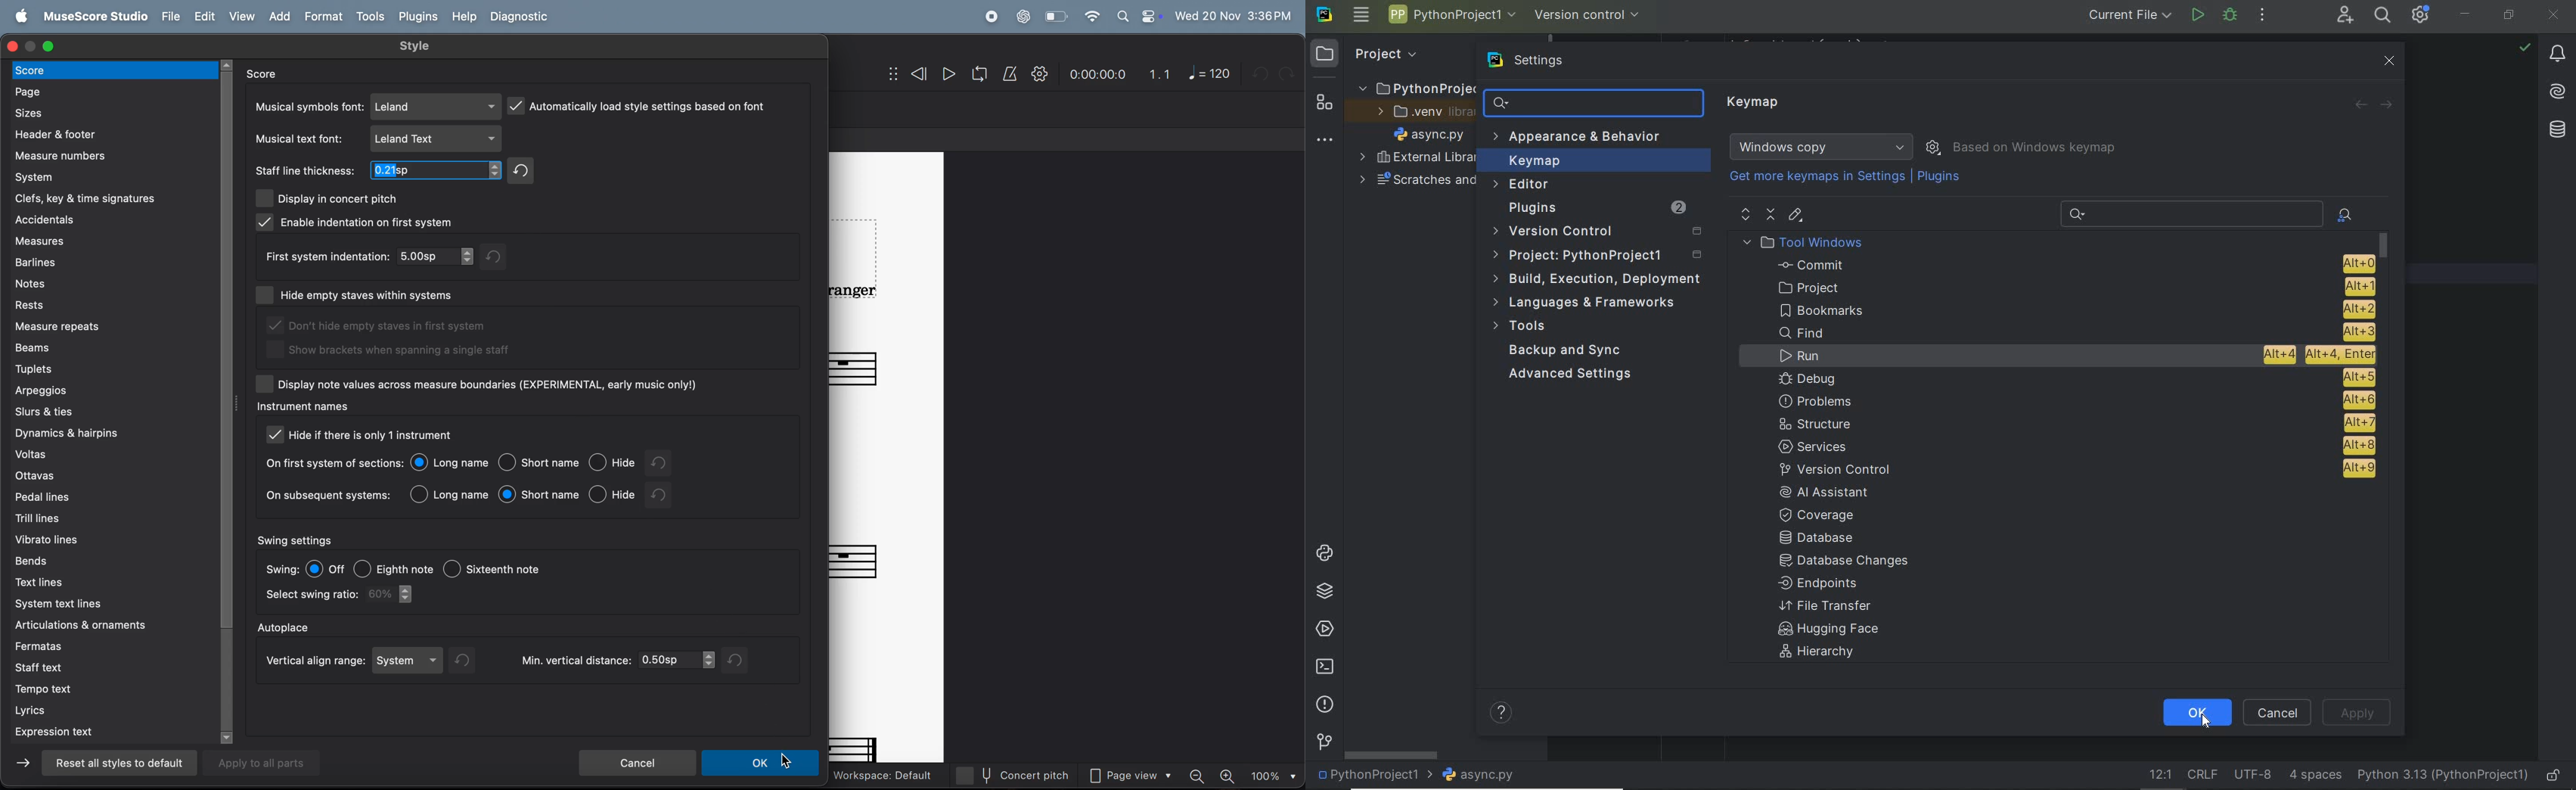  Describe the element at coordinates (524, 171) in the screenshot. I see `redo` at that location.